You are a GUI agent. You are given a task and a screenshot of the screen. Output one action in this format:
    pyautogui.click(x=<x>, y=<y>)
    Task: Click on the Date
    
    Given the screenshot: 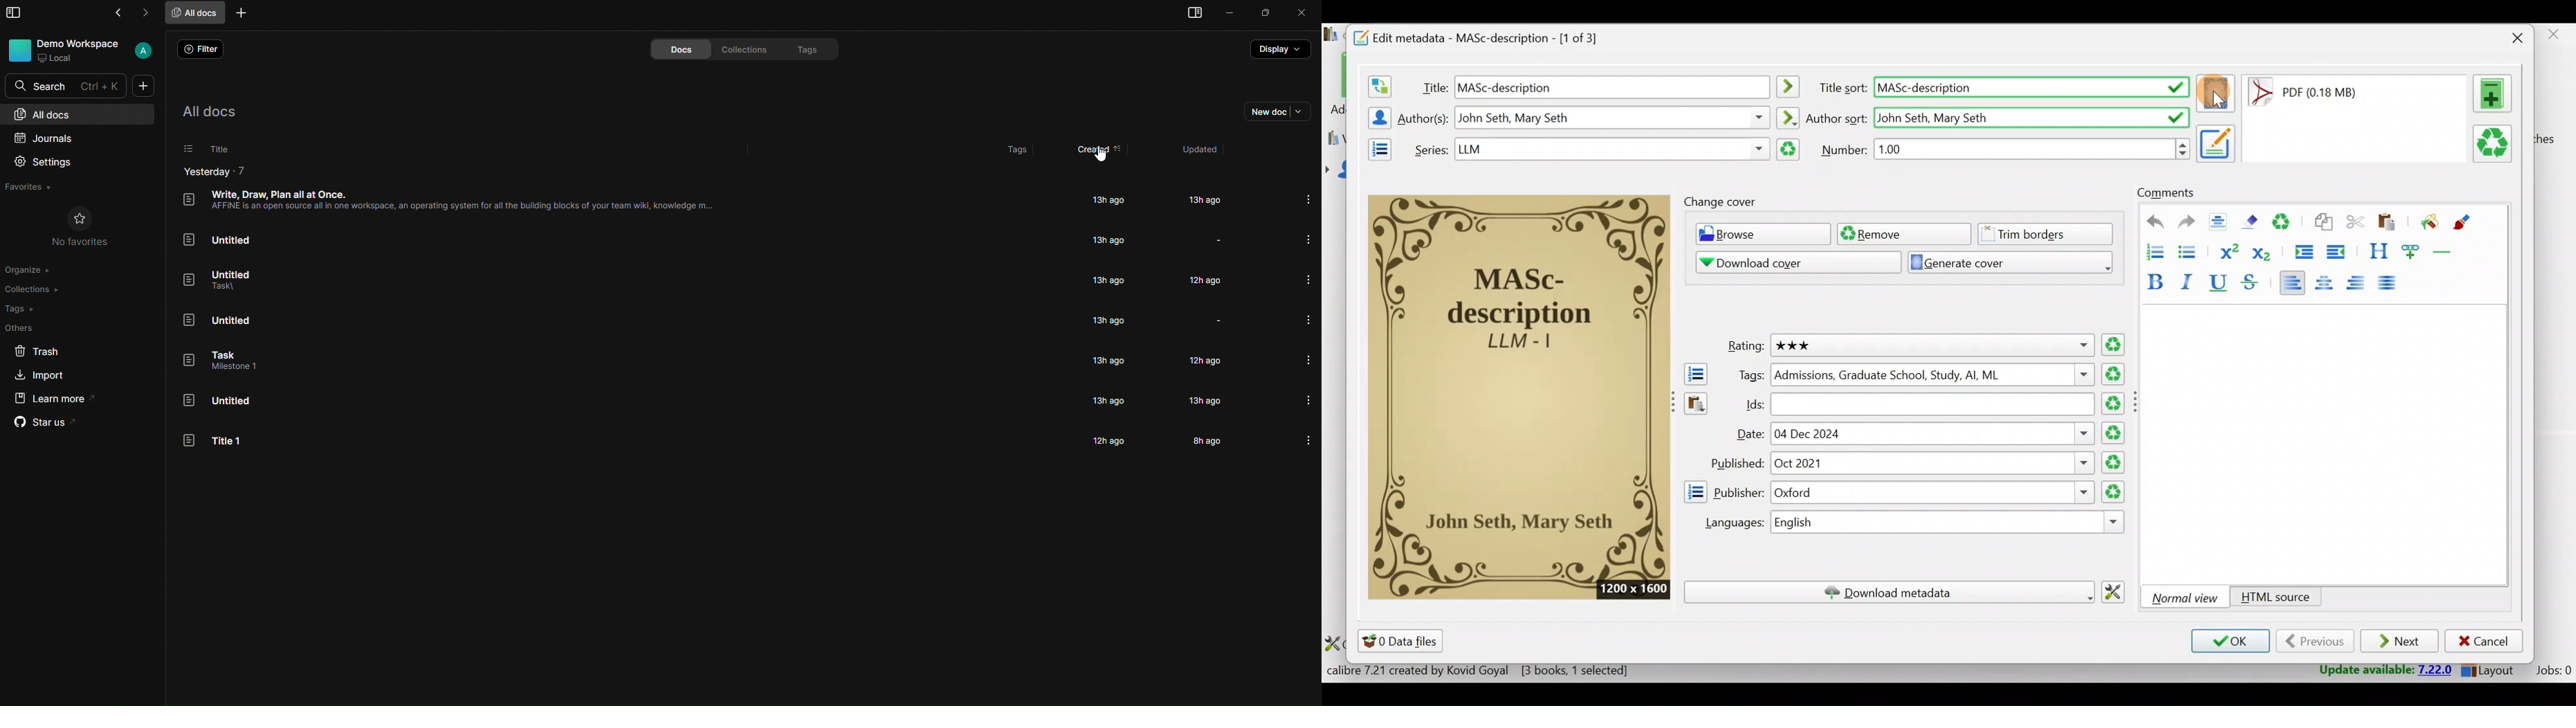 What is the action you would take?
    pyautogui.click(x=1748, y=435)
    